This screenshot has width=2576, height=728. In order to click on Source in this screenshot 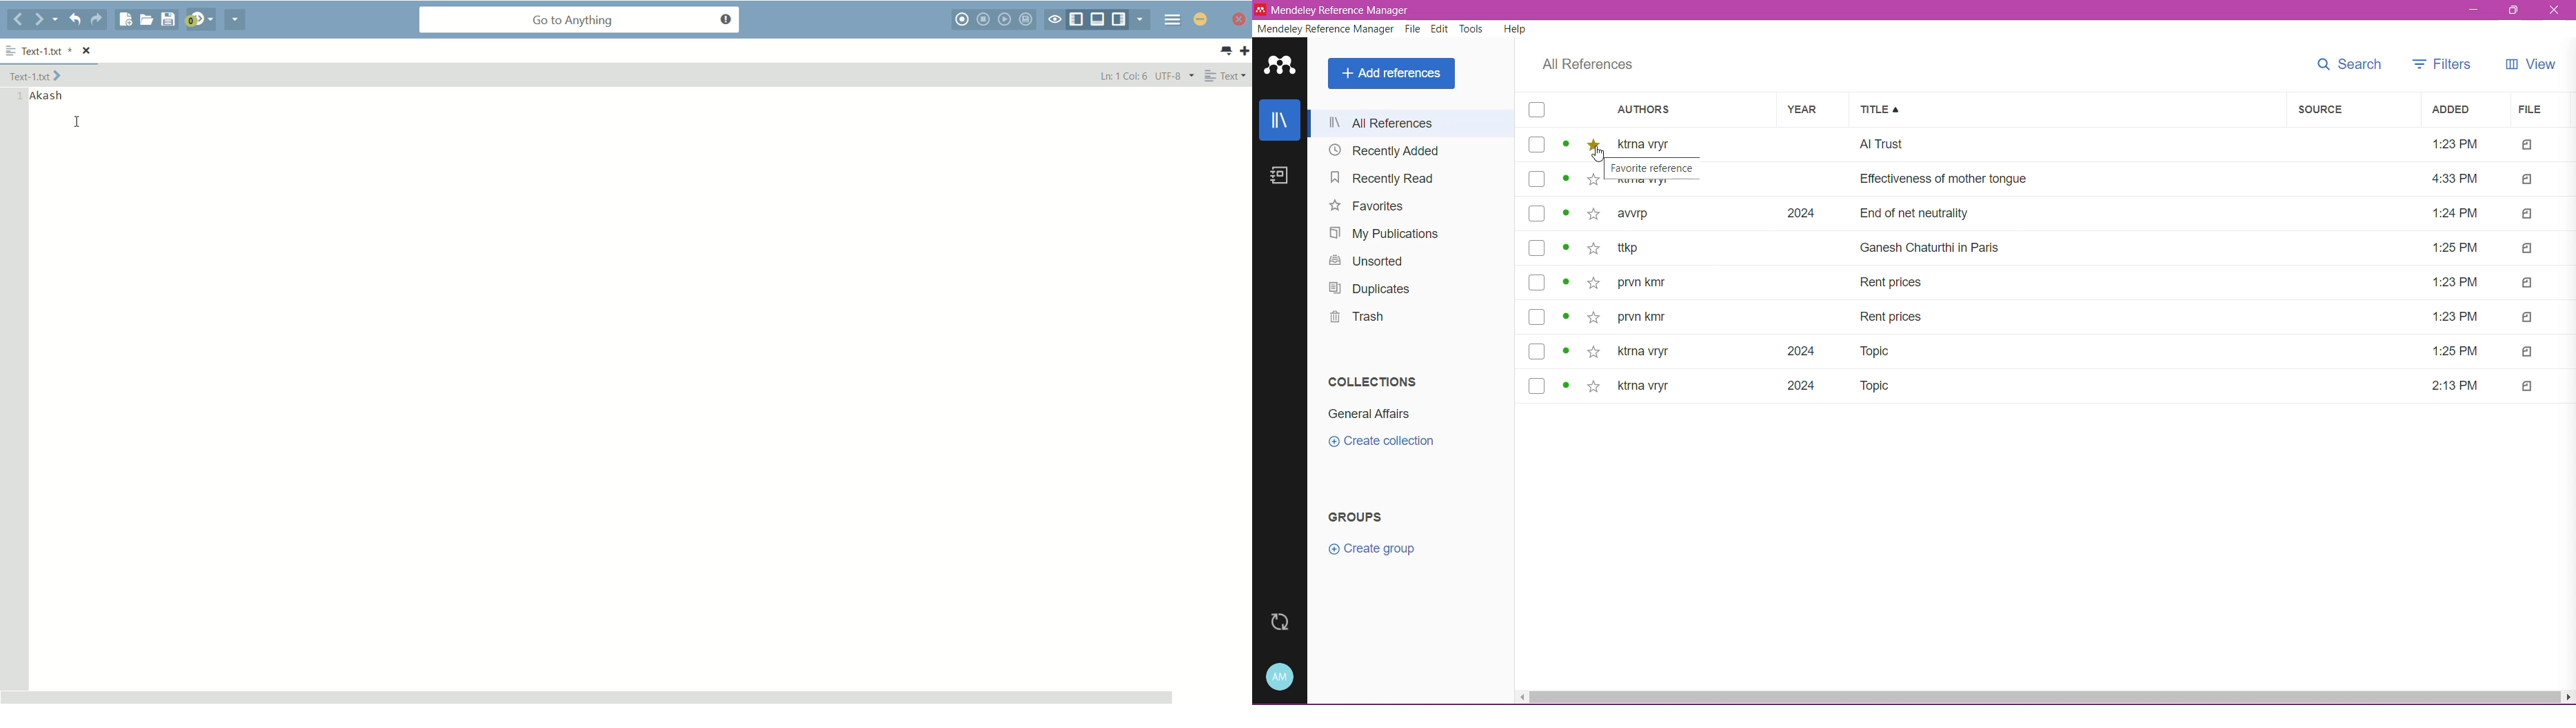, I will do `click(2355, 110)`.